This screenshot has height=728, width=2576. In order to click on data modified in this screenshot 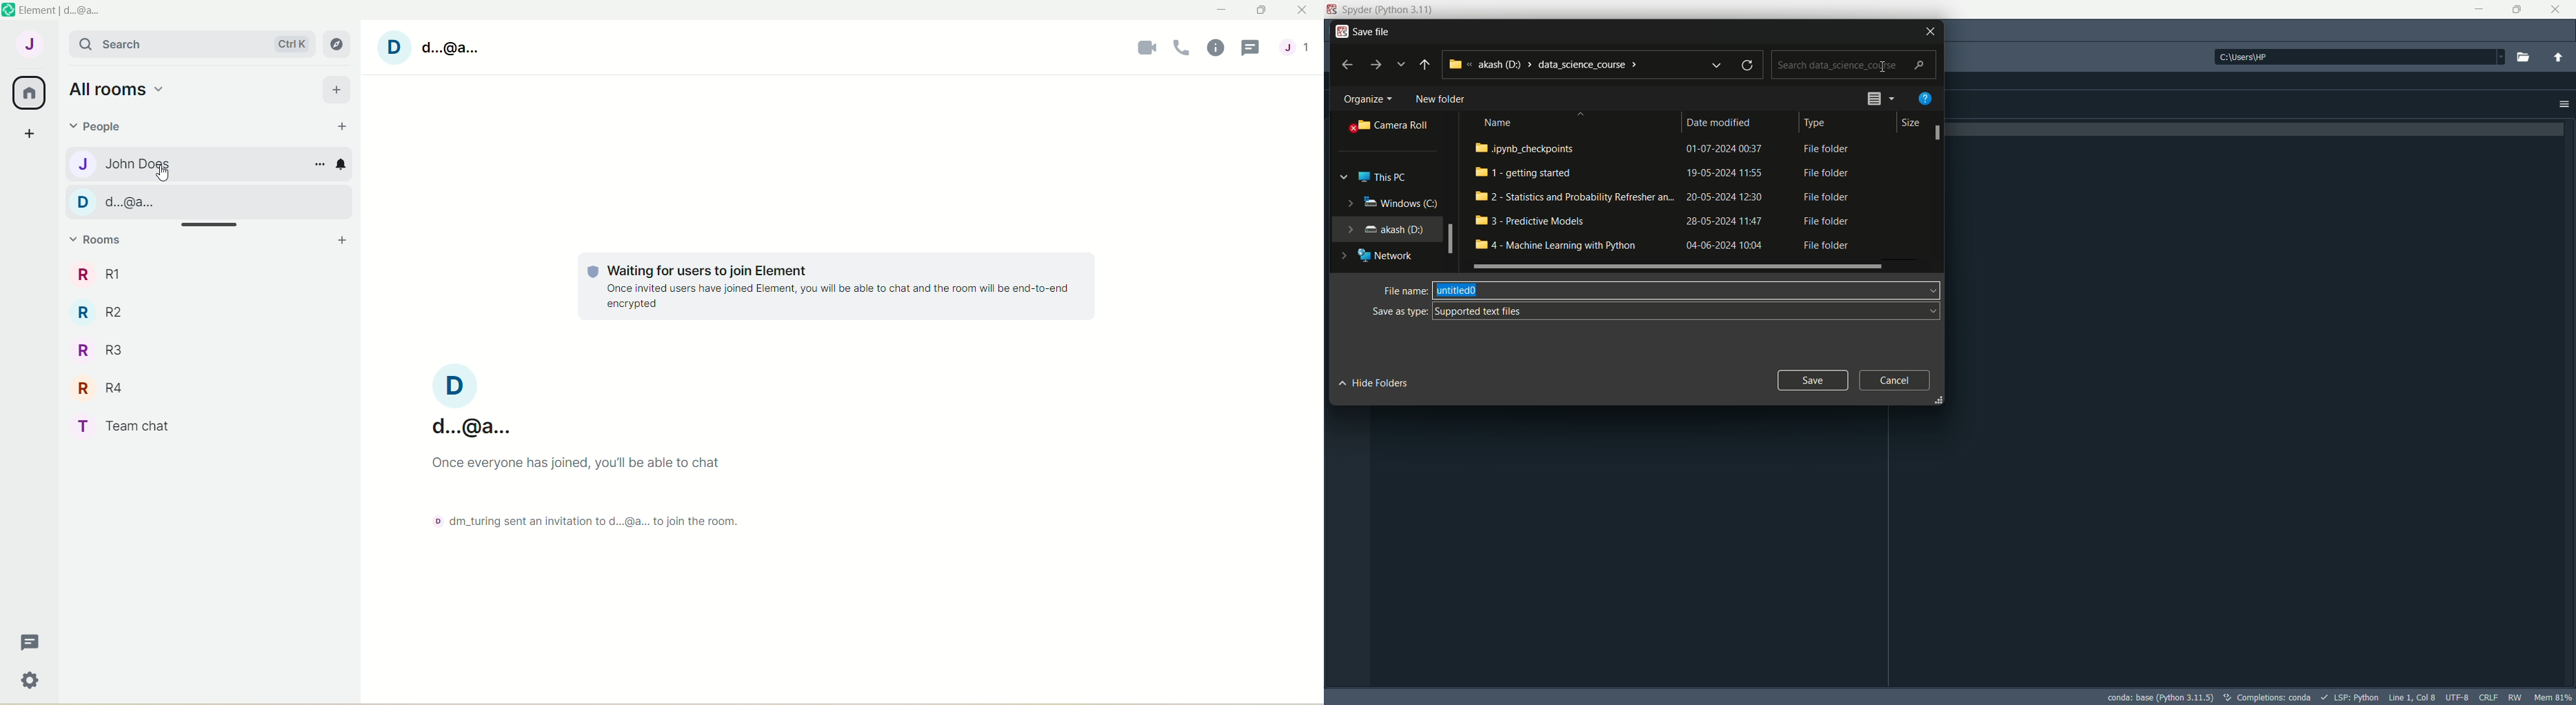, I will do `click(1718, 121)`.